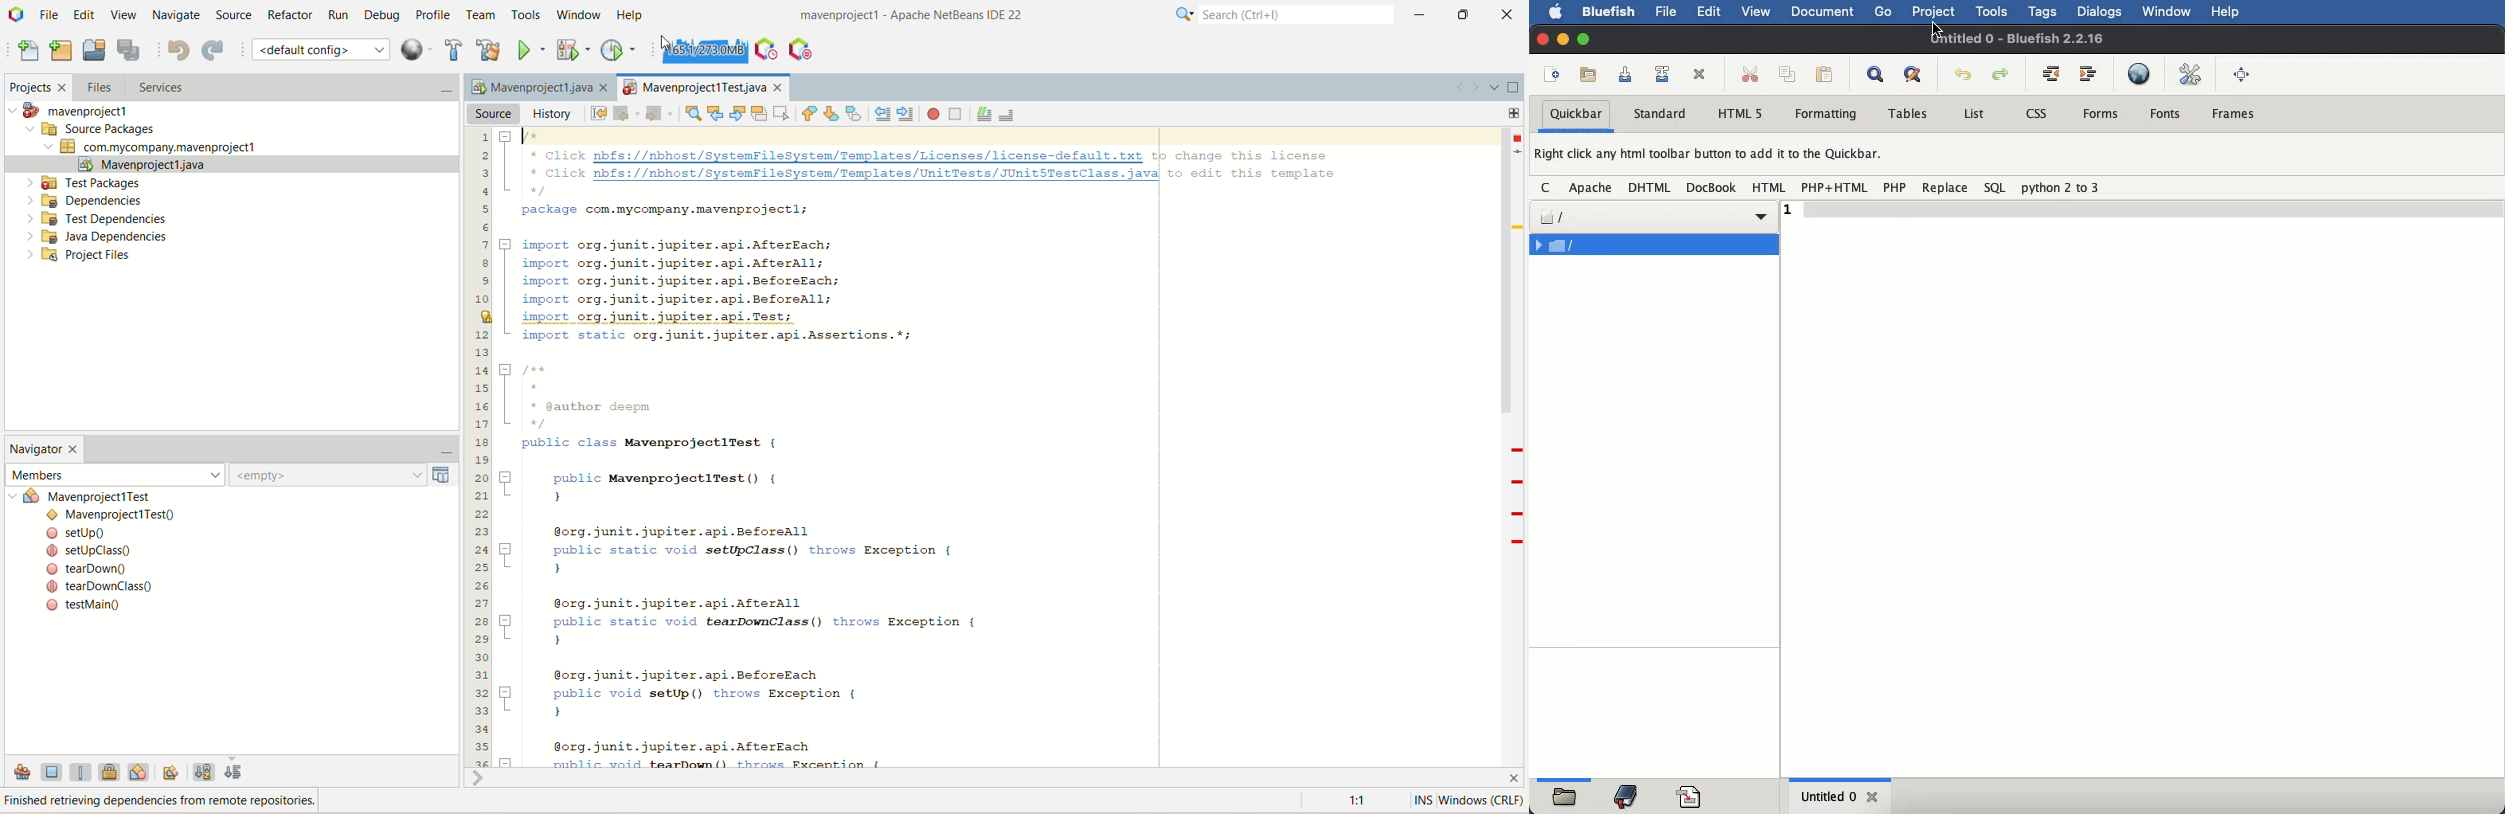  I want to click on edit, so click(1711, 10).